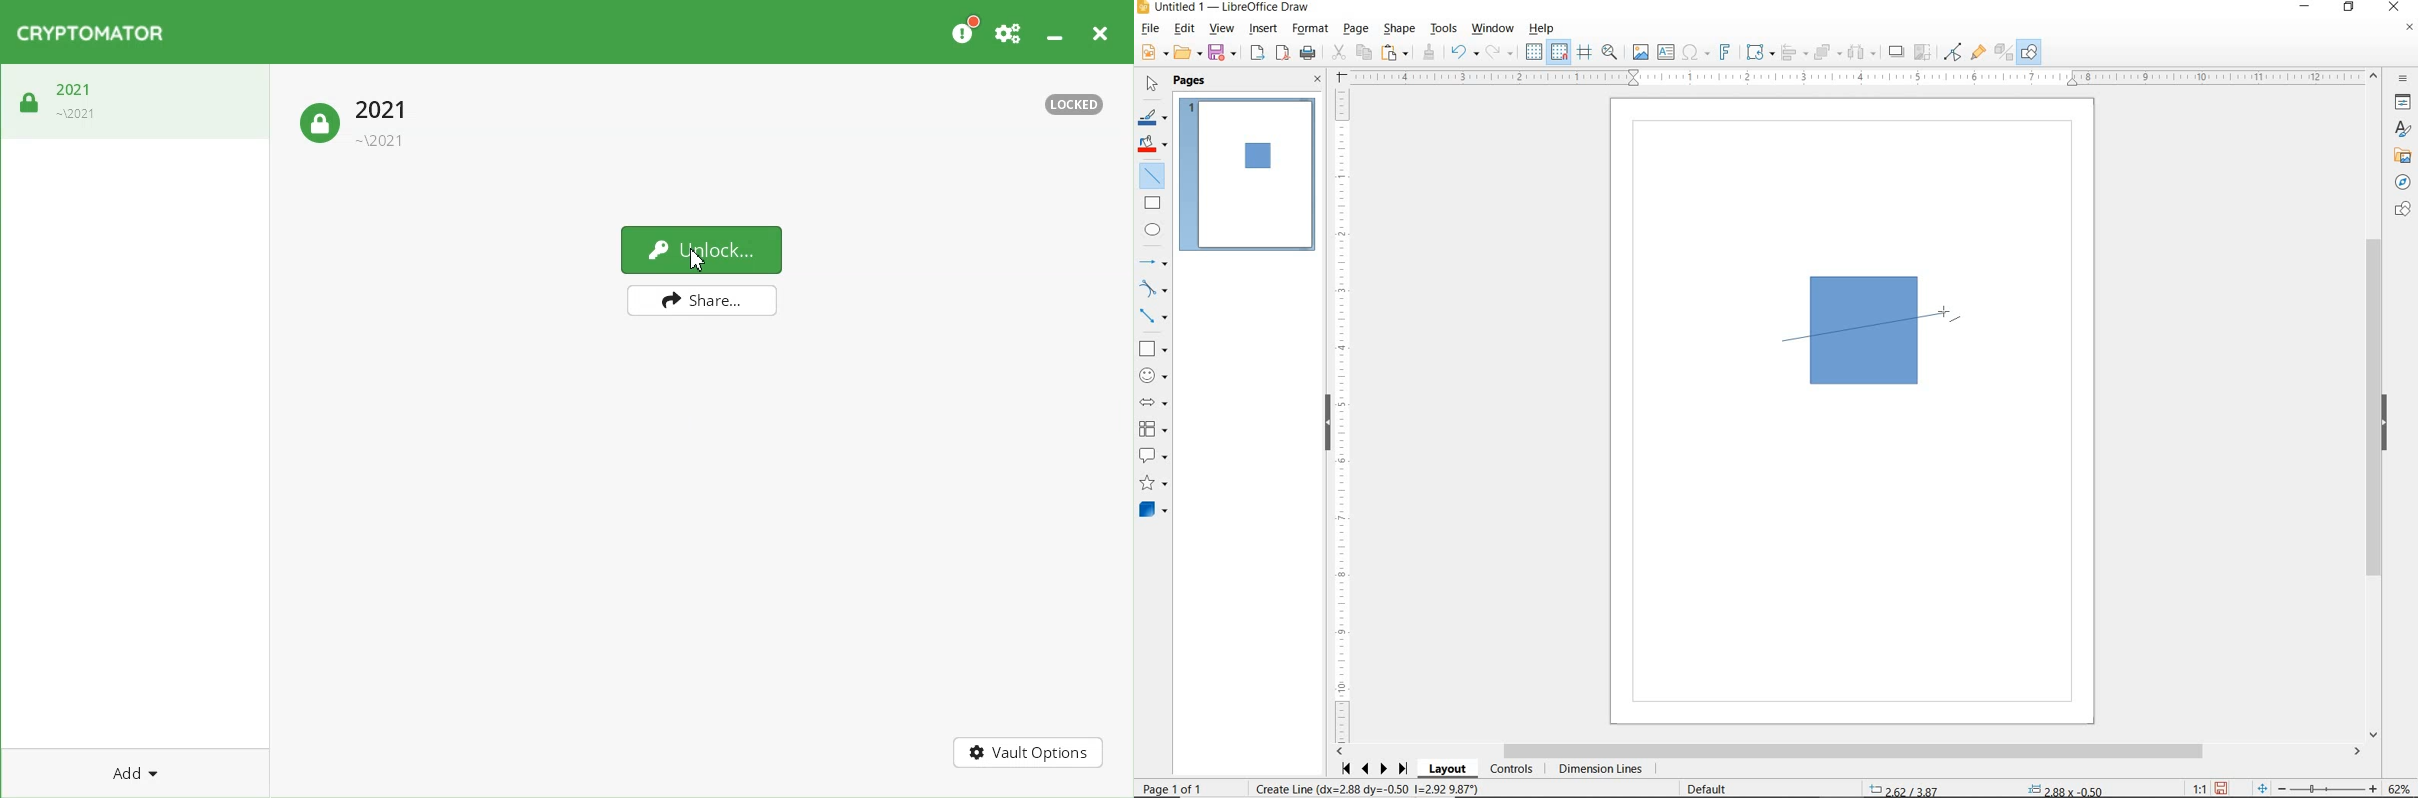  Describe the element at coordinates (1357, 29) in the screenshot. I see `PAGE` at that location.